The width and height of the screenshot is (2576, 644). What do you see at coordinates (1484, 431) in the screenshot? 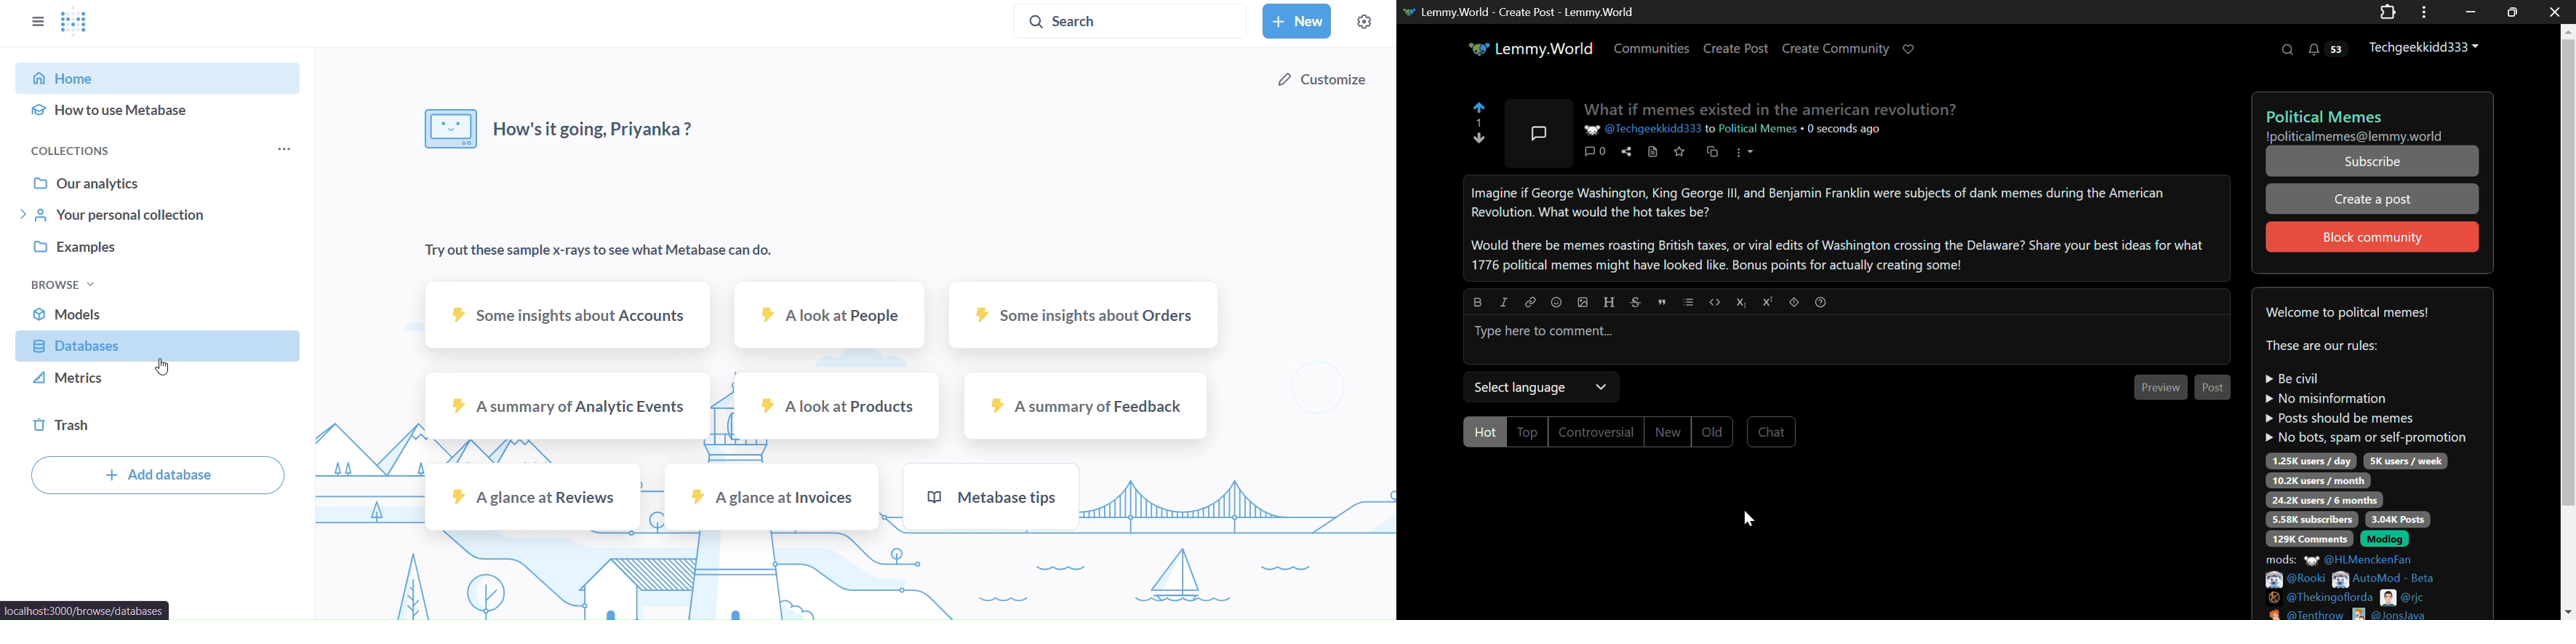
I see `Hot Comment Filter Selected` at bounding box center [1484, 431].